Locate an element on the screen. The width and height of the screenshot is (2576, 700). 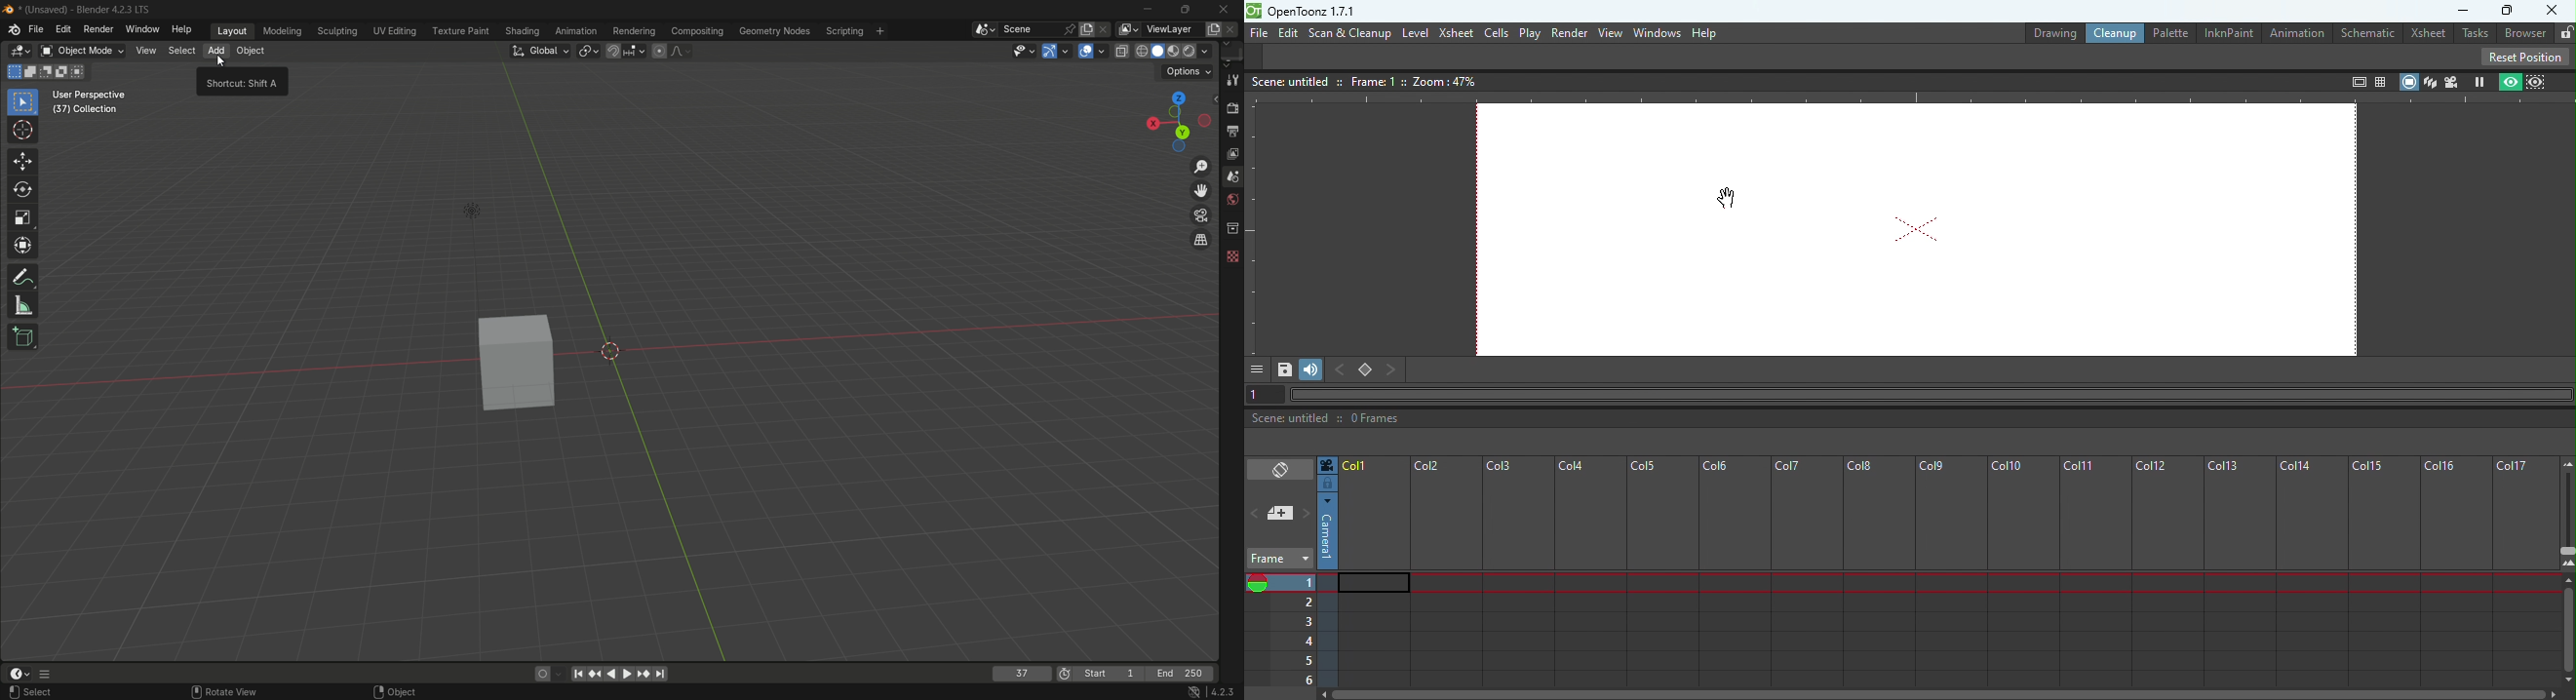
cells is located at coordinates (1496, 33).